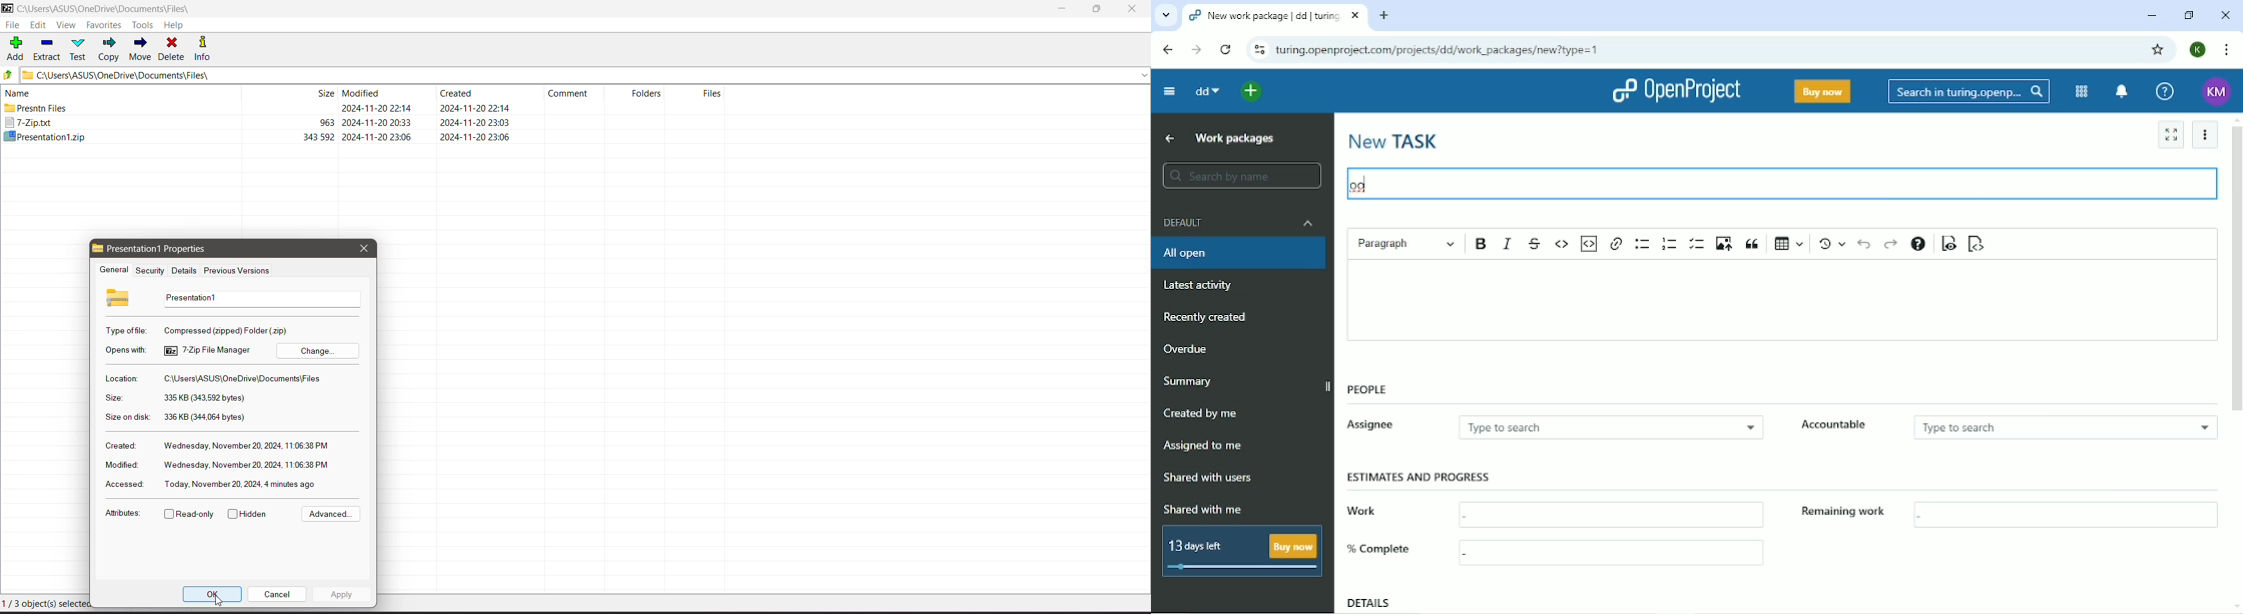  Describe the element at coordinates (127, 330) in the screenshot. I see `Type of file` at that location.